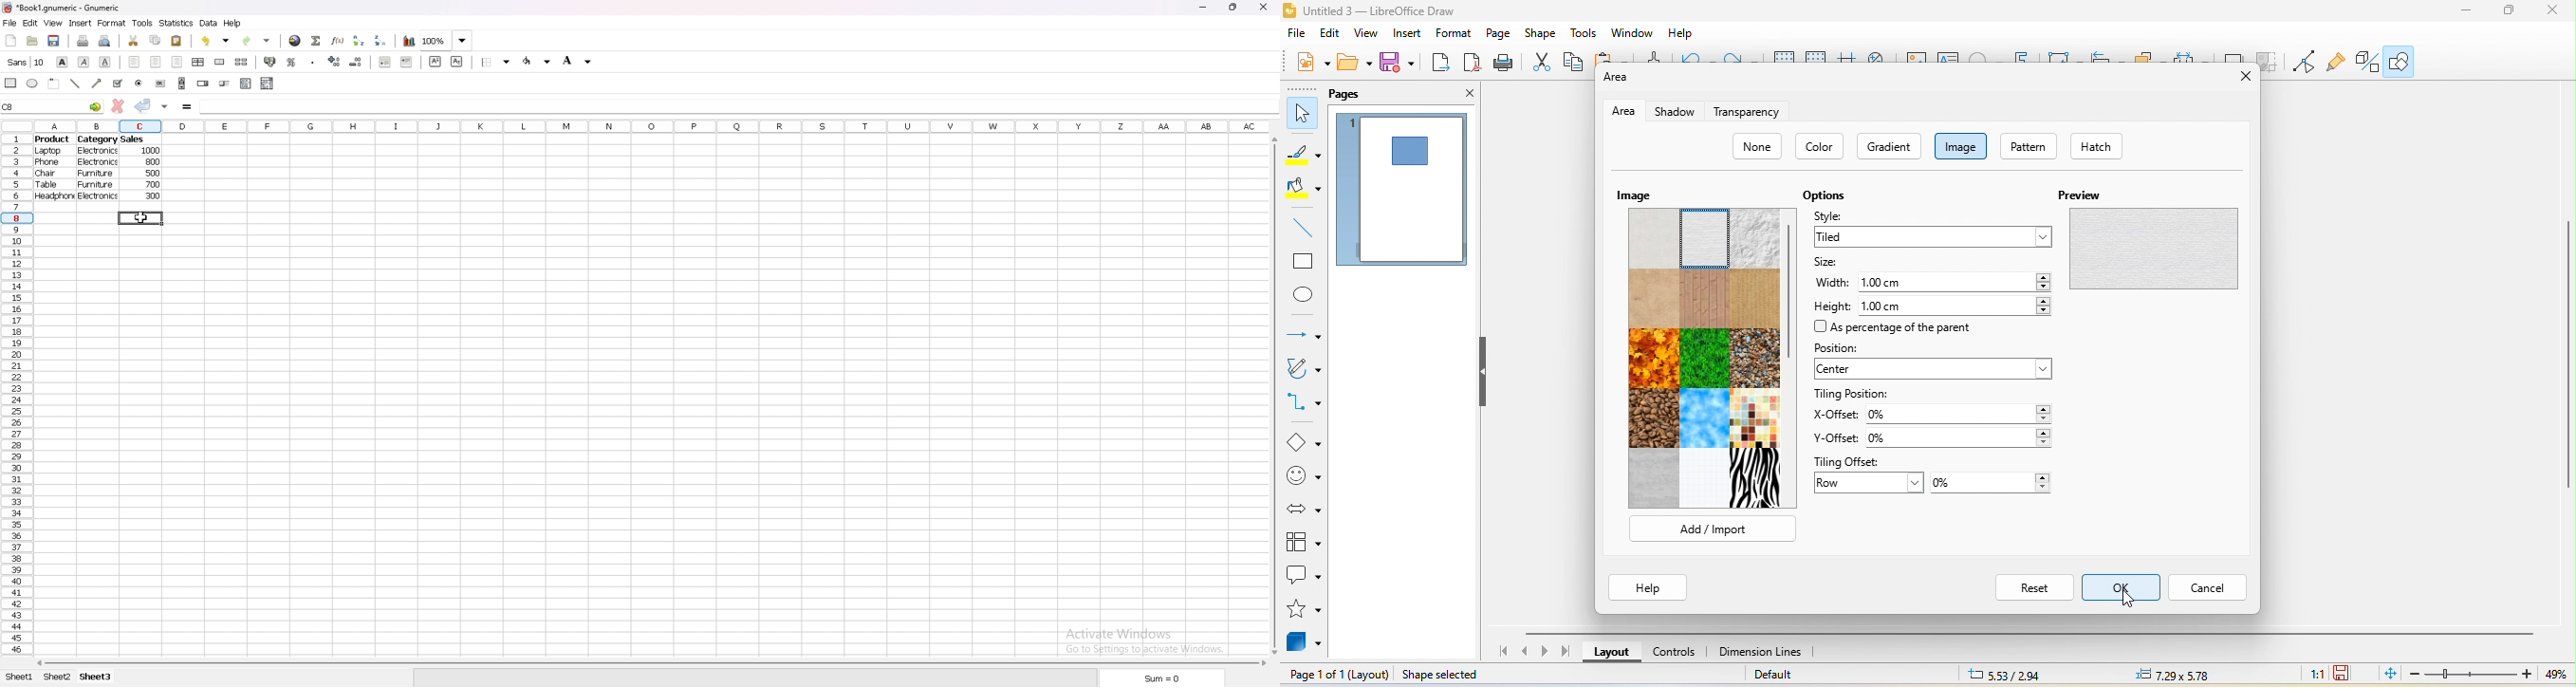 Image resolution: width=2576 pixels, height=700 pixels. I want to click on percentage, so click(291, 61).